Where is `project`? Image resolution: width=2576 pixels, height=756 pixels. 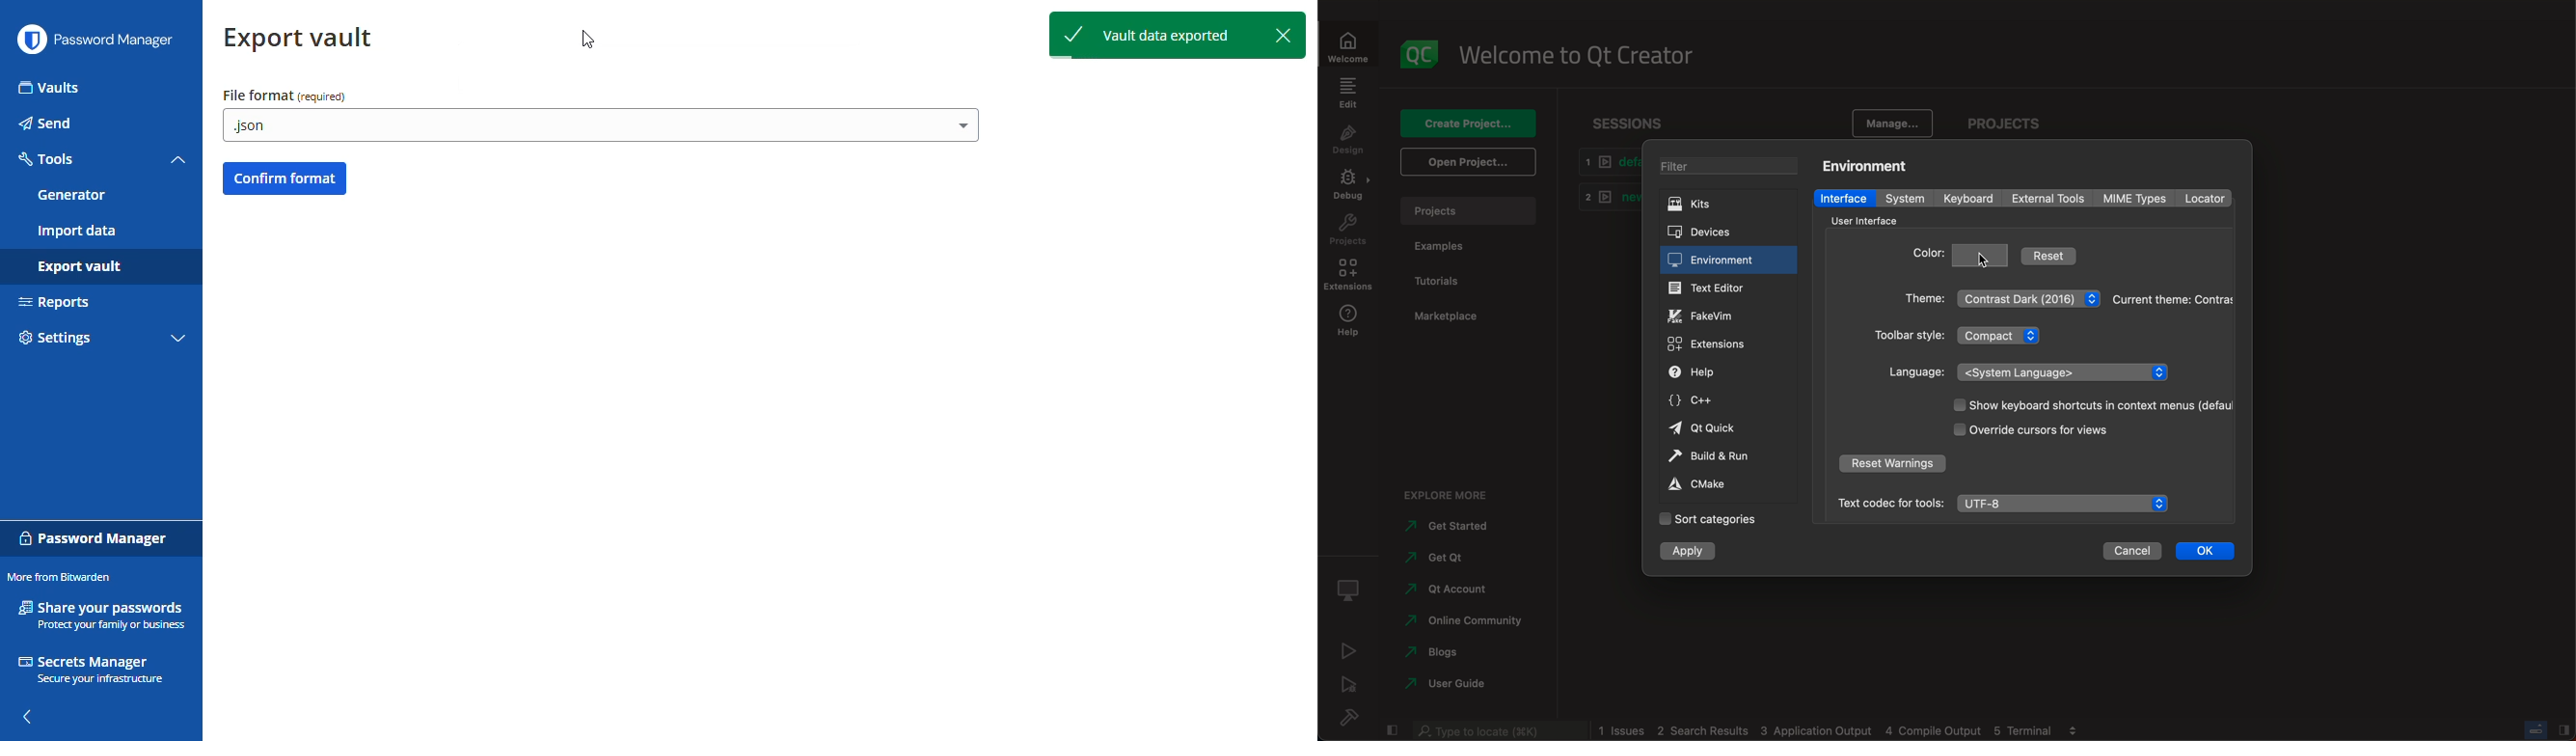
project is located at coordinates (1467, 209).